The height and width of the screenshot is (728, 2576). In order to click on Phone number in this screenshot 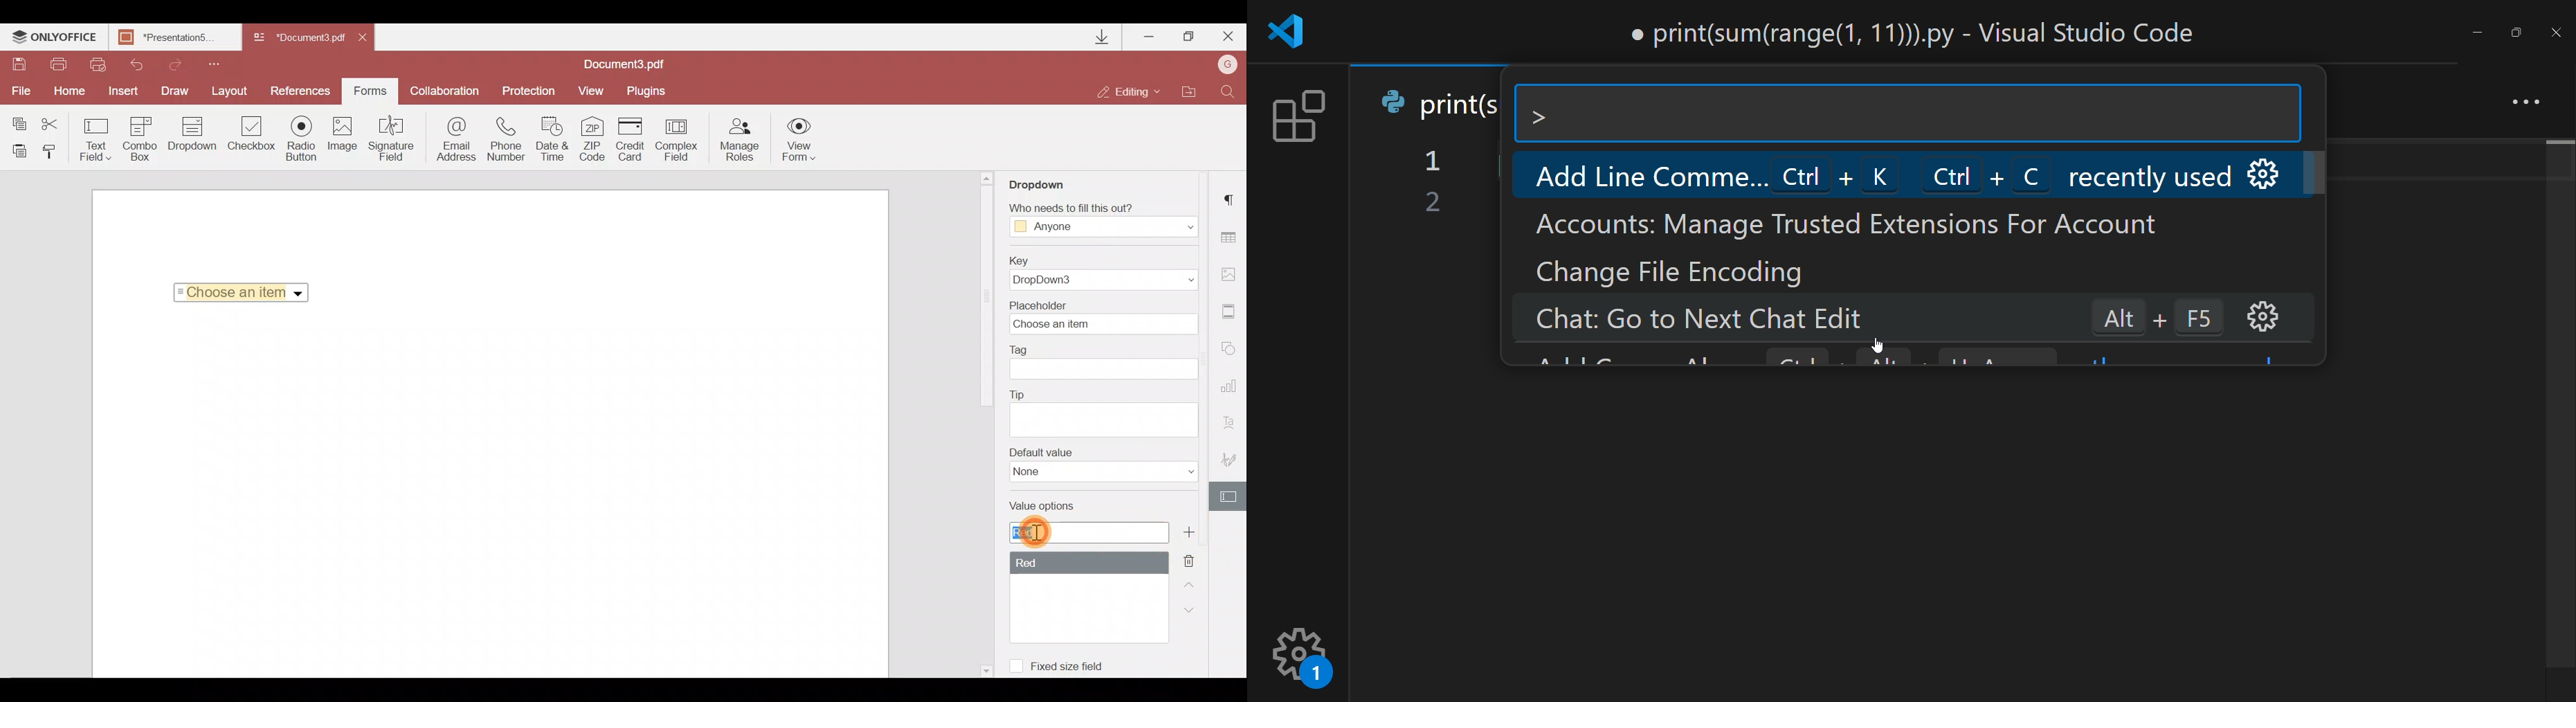, I will do `click(508, 139)`.